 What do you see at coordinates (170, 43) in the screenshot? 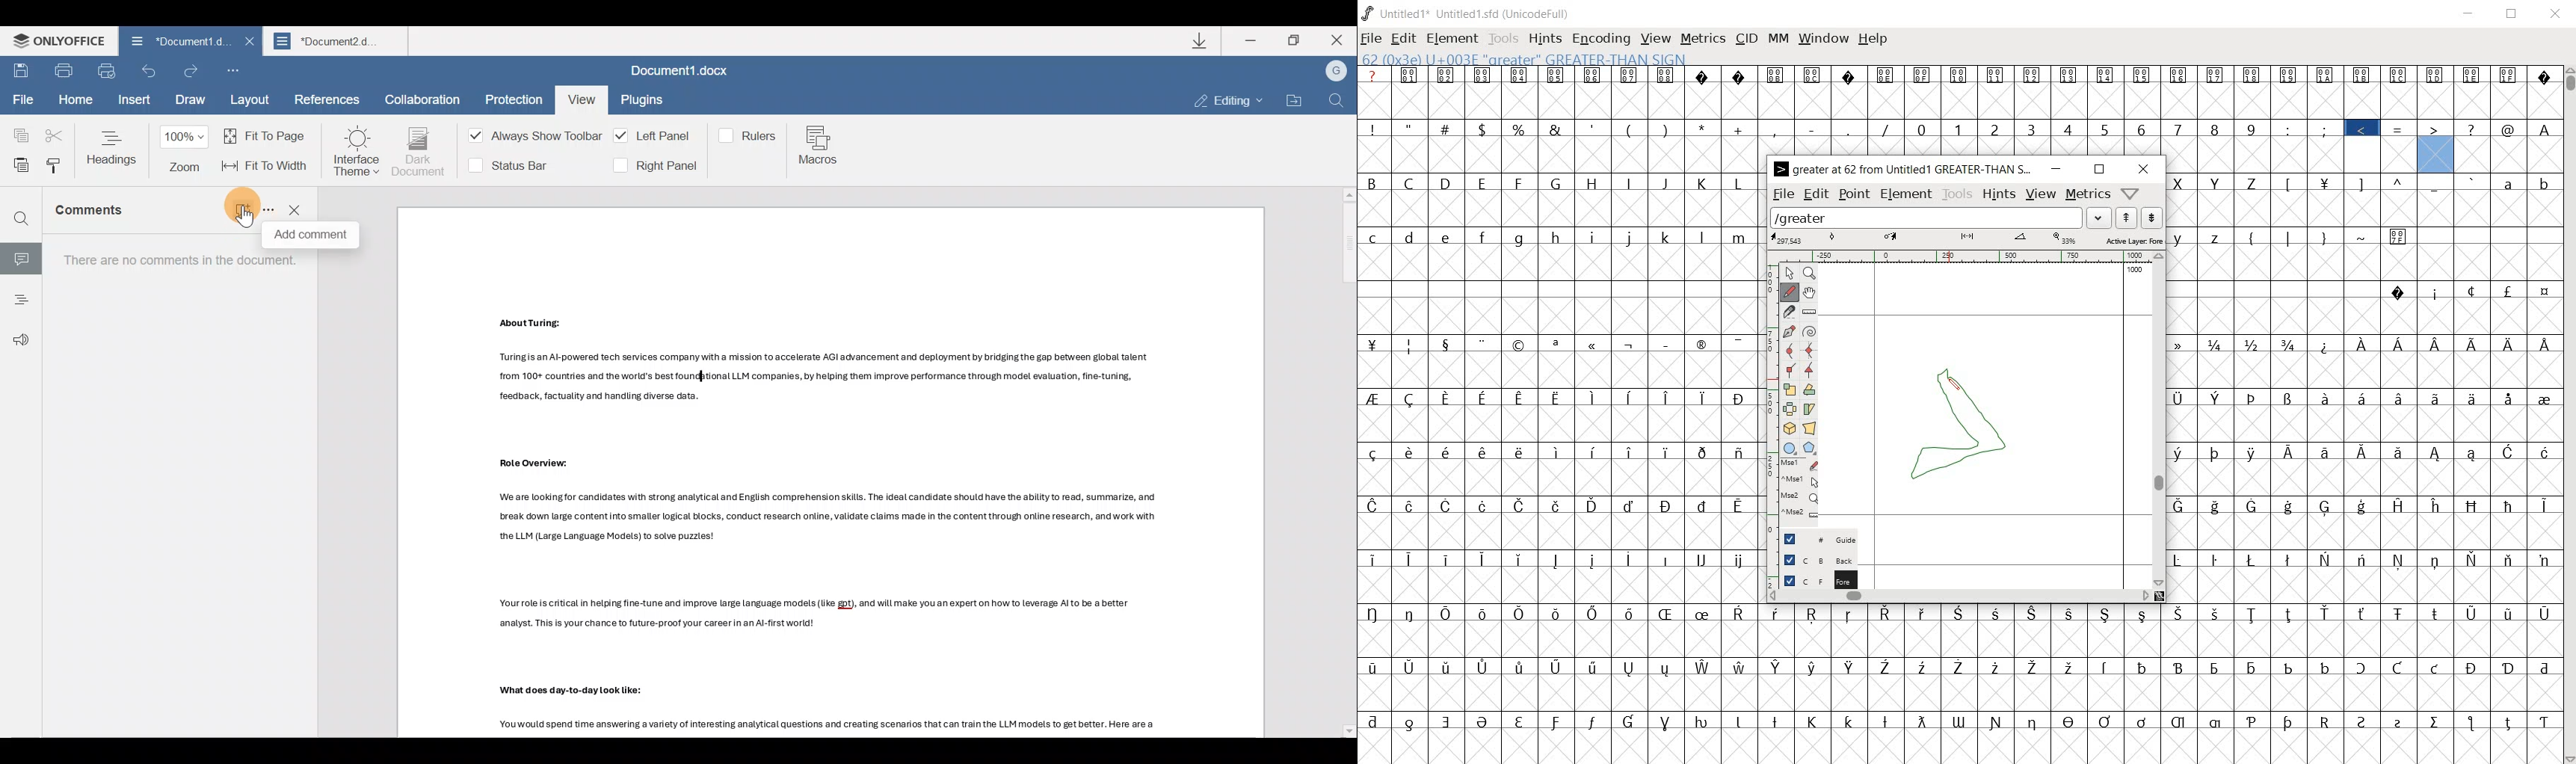
I see `Document1.d..` at bounding box center [170, 43].